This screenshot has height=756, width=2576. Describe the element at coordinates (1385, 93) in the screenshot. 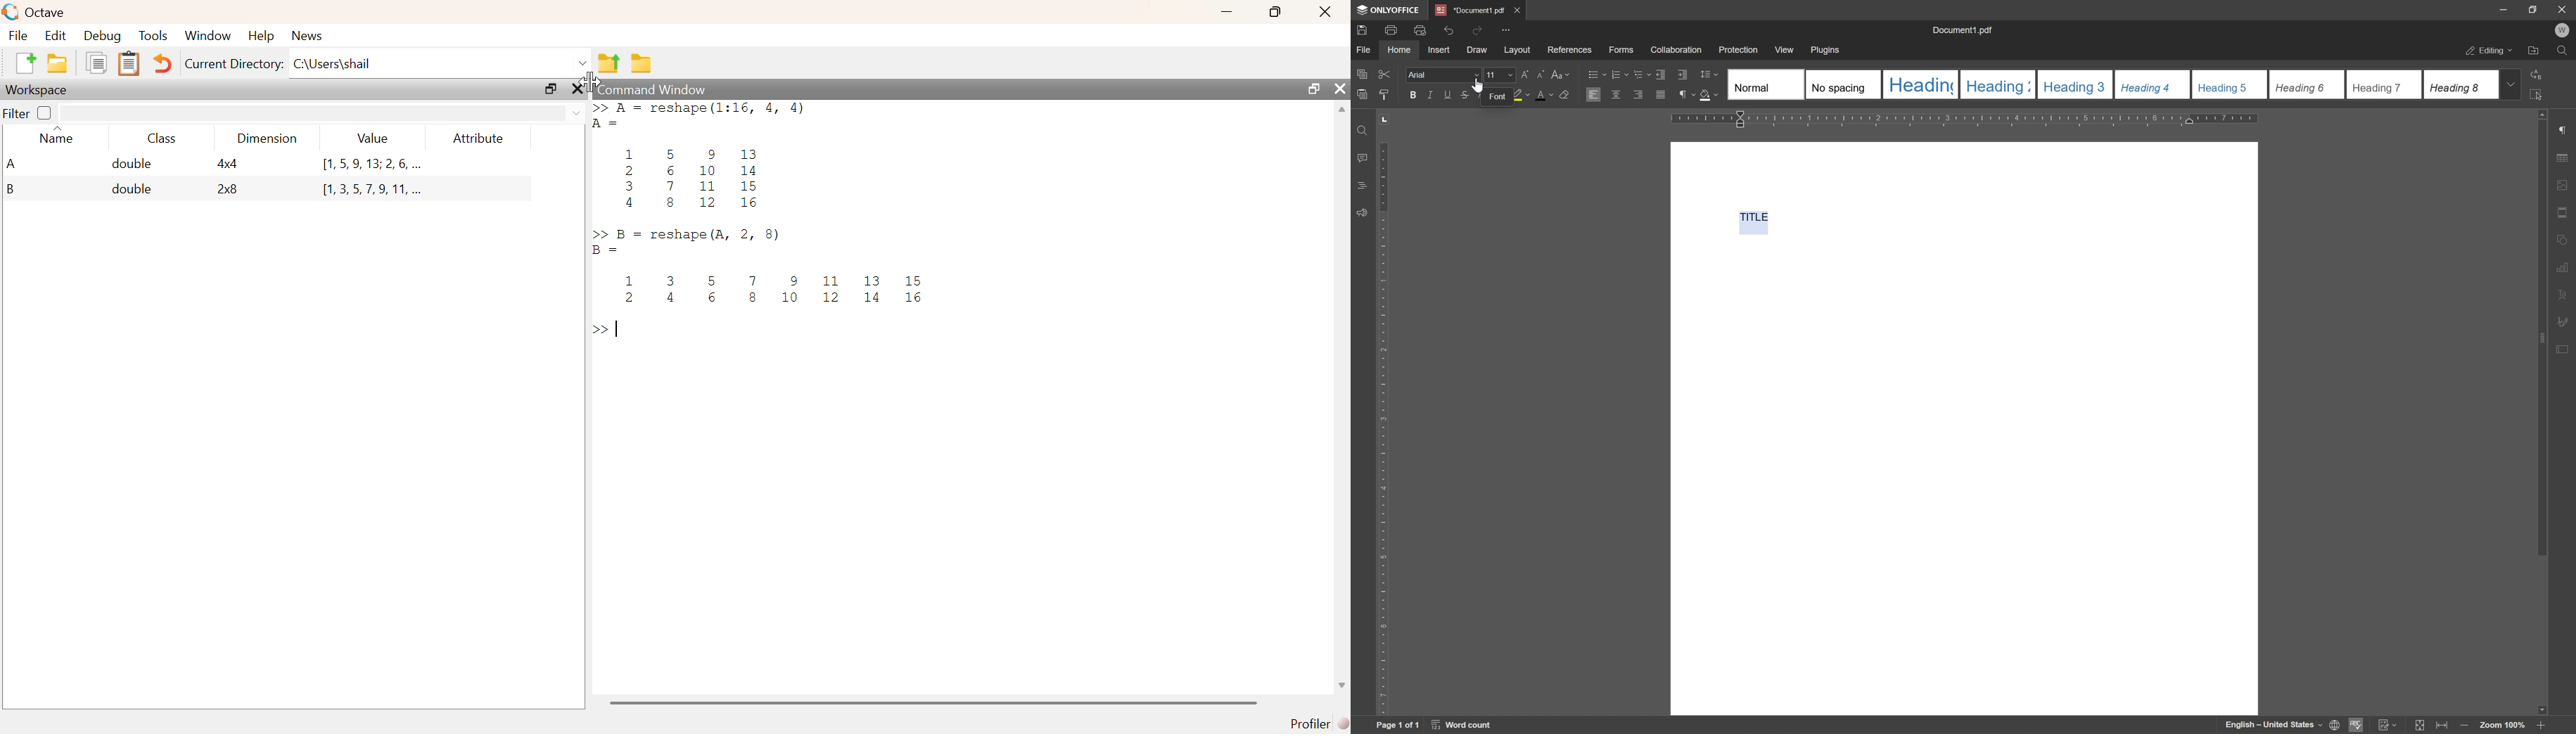

I see `copy style` at that location.